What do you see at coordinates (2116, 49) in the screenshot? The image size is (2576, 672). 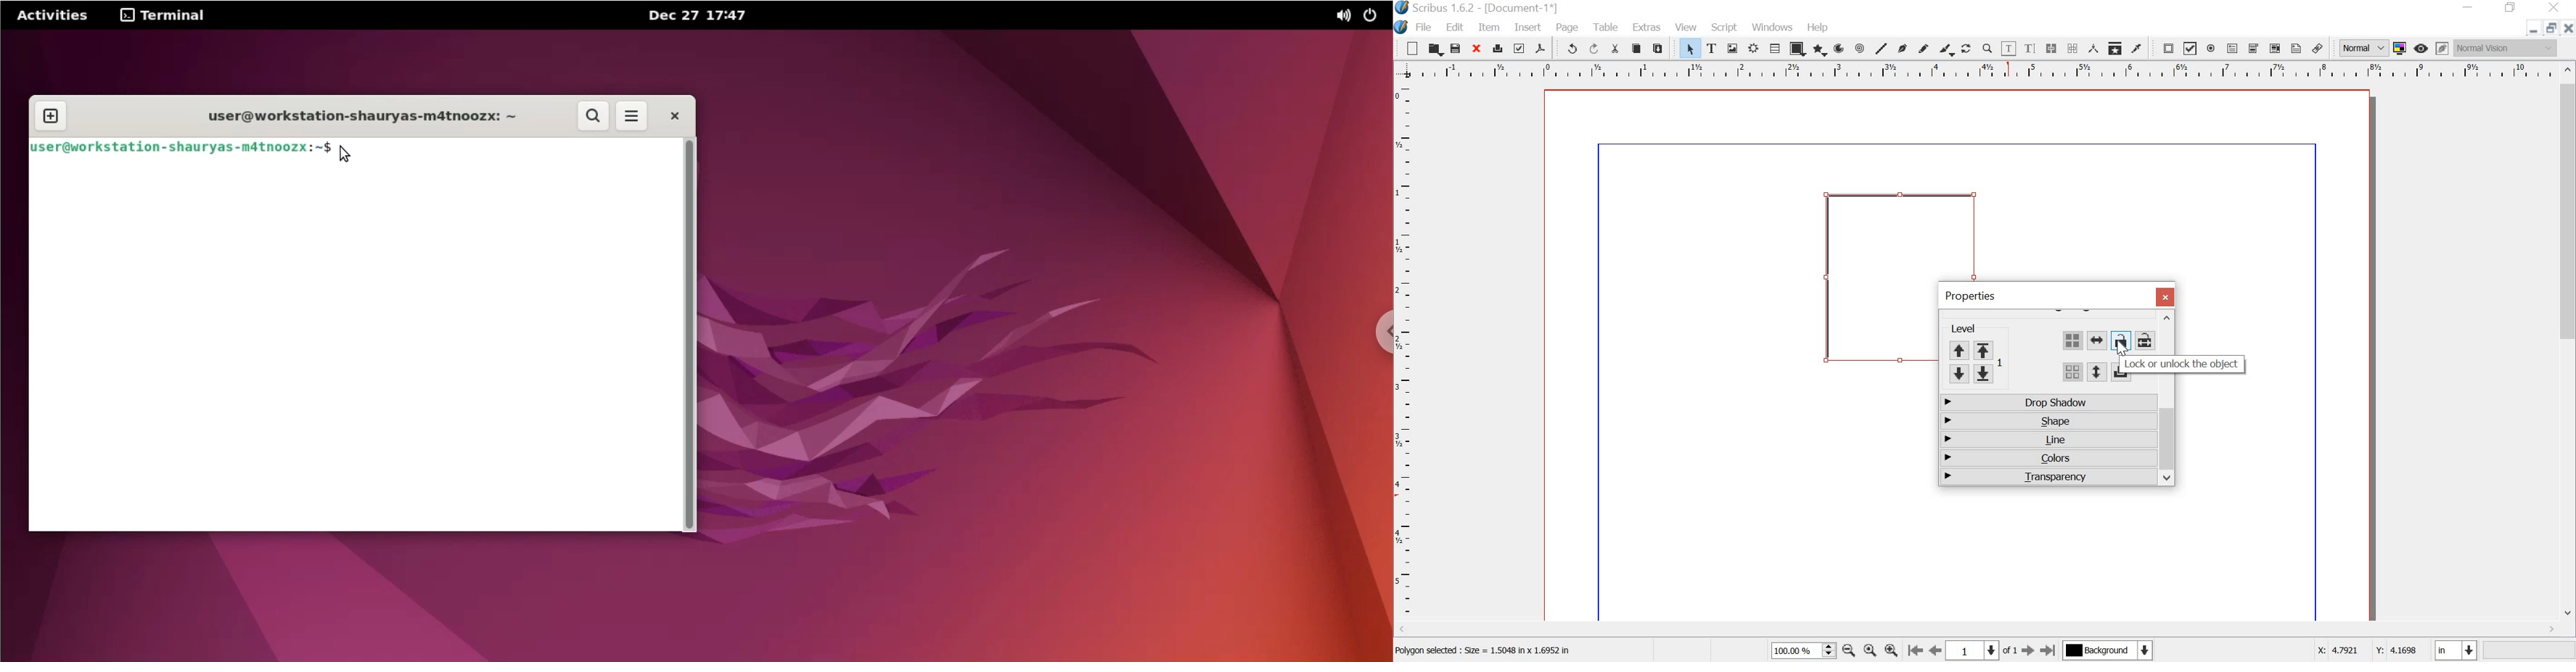 I see `copy item properties` at bounding box center [2116, 49].